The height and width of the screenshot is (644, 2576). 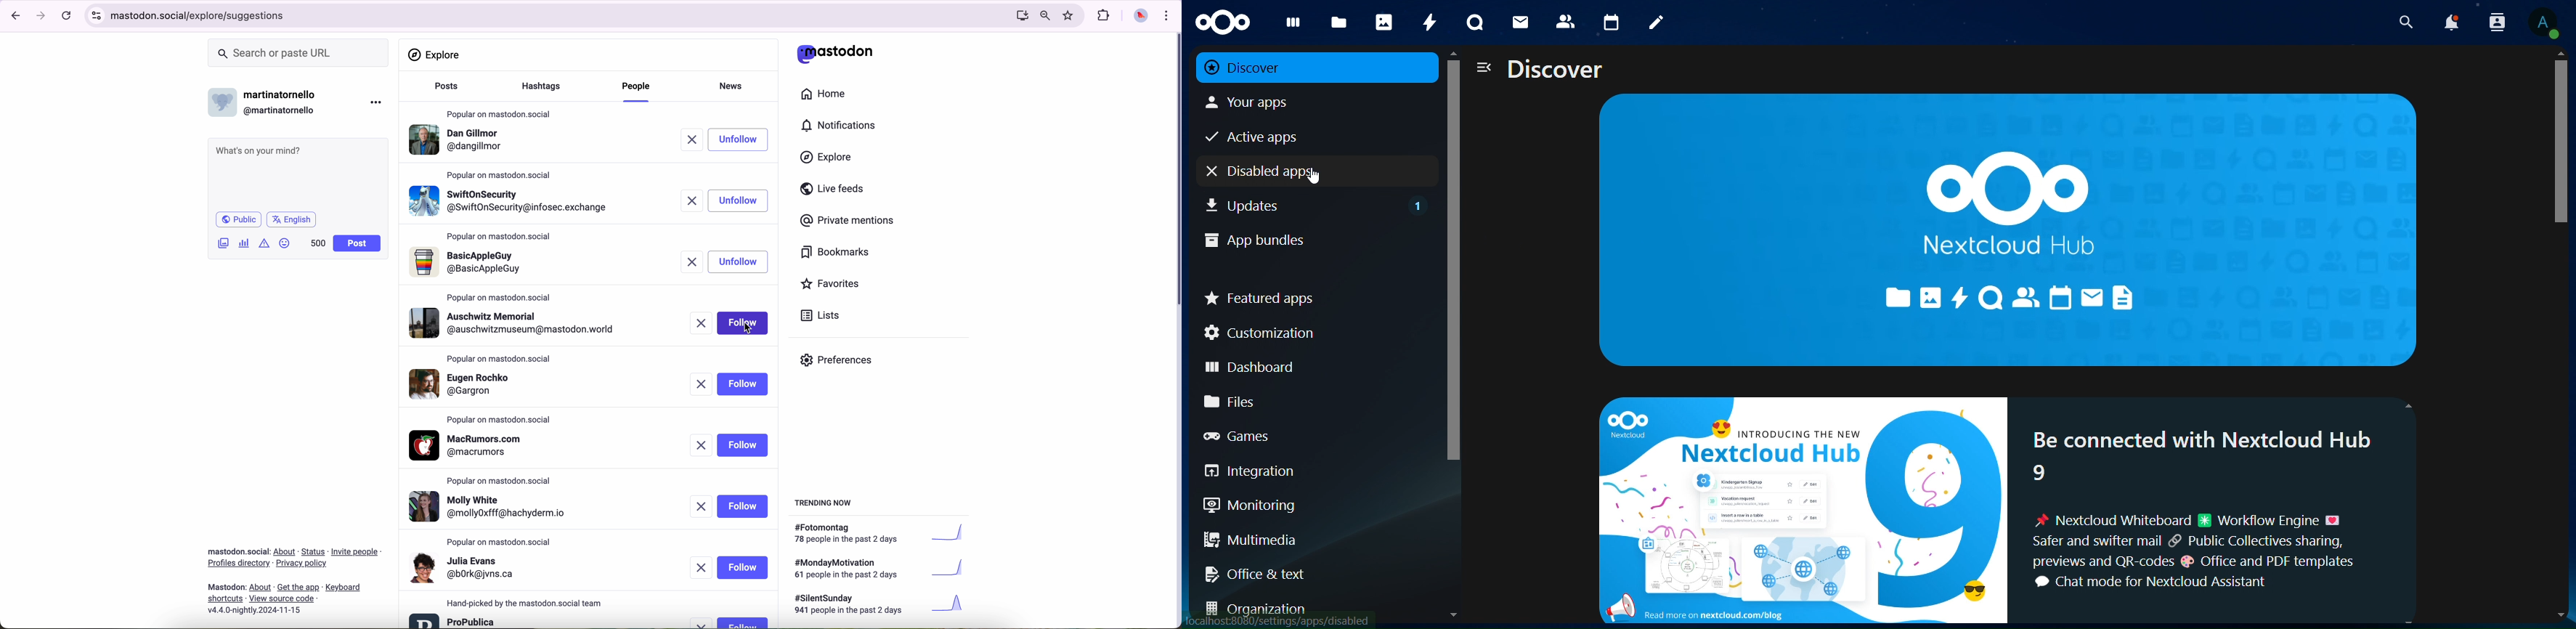 What do you see at coordinates (378, 102) in the screenshot?
I see `more options` at bounding box center [378, 102].